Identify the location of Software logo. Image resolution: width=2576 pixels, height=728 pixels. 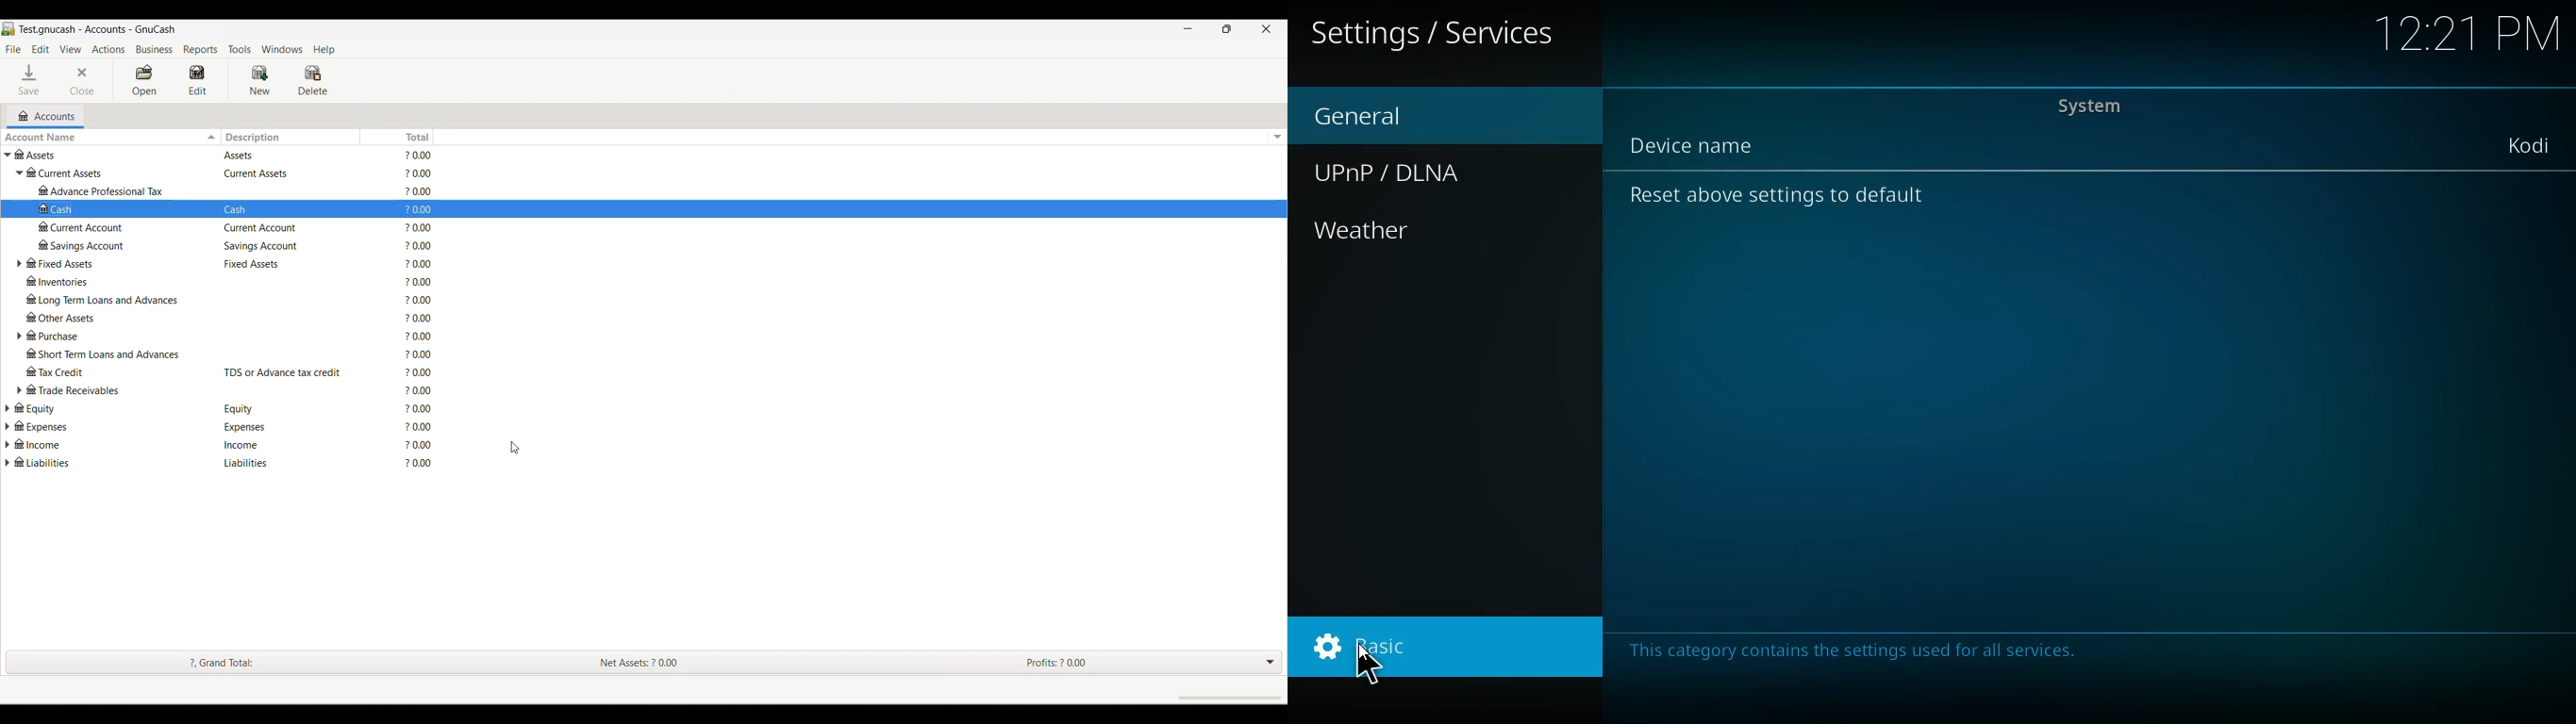
(9, 29).